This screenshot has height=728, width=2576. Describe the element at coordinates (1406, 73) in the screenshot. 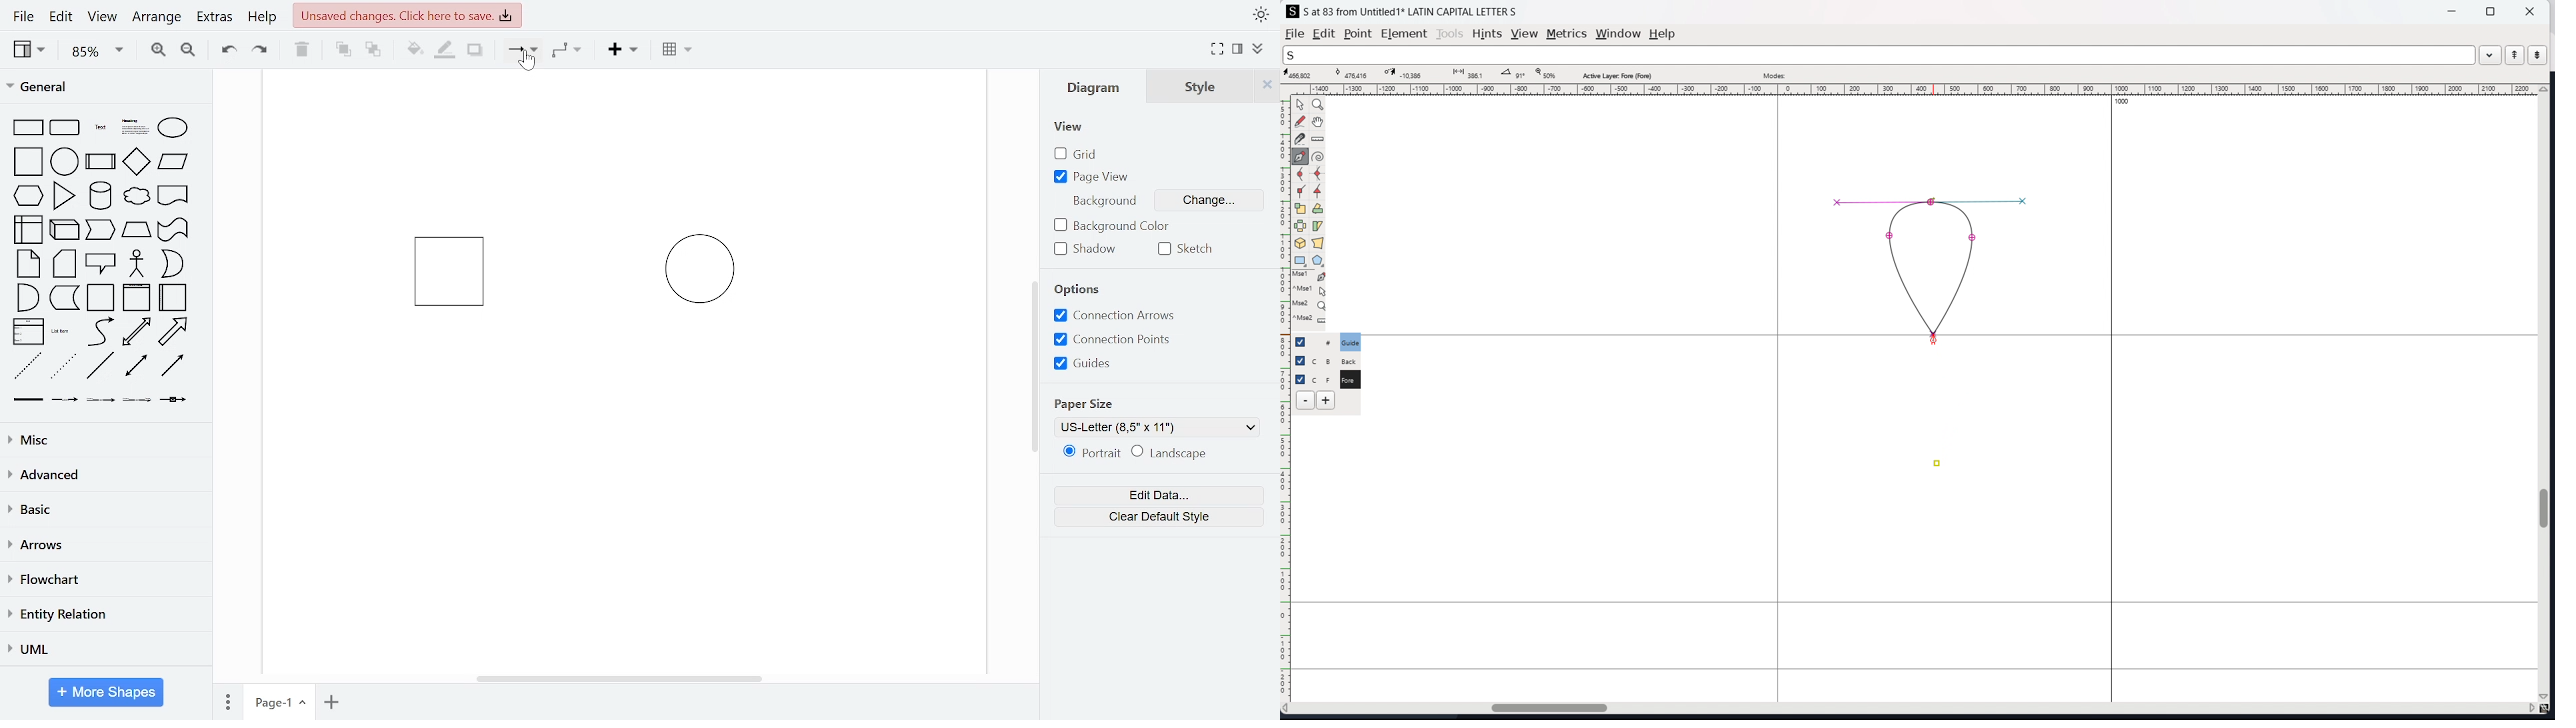

I see `cursor destination coordinate` at that location.